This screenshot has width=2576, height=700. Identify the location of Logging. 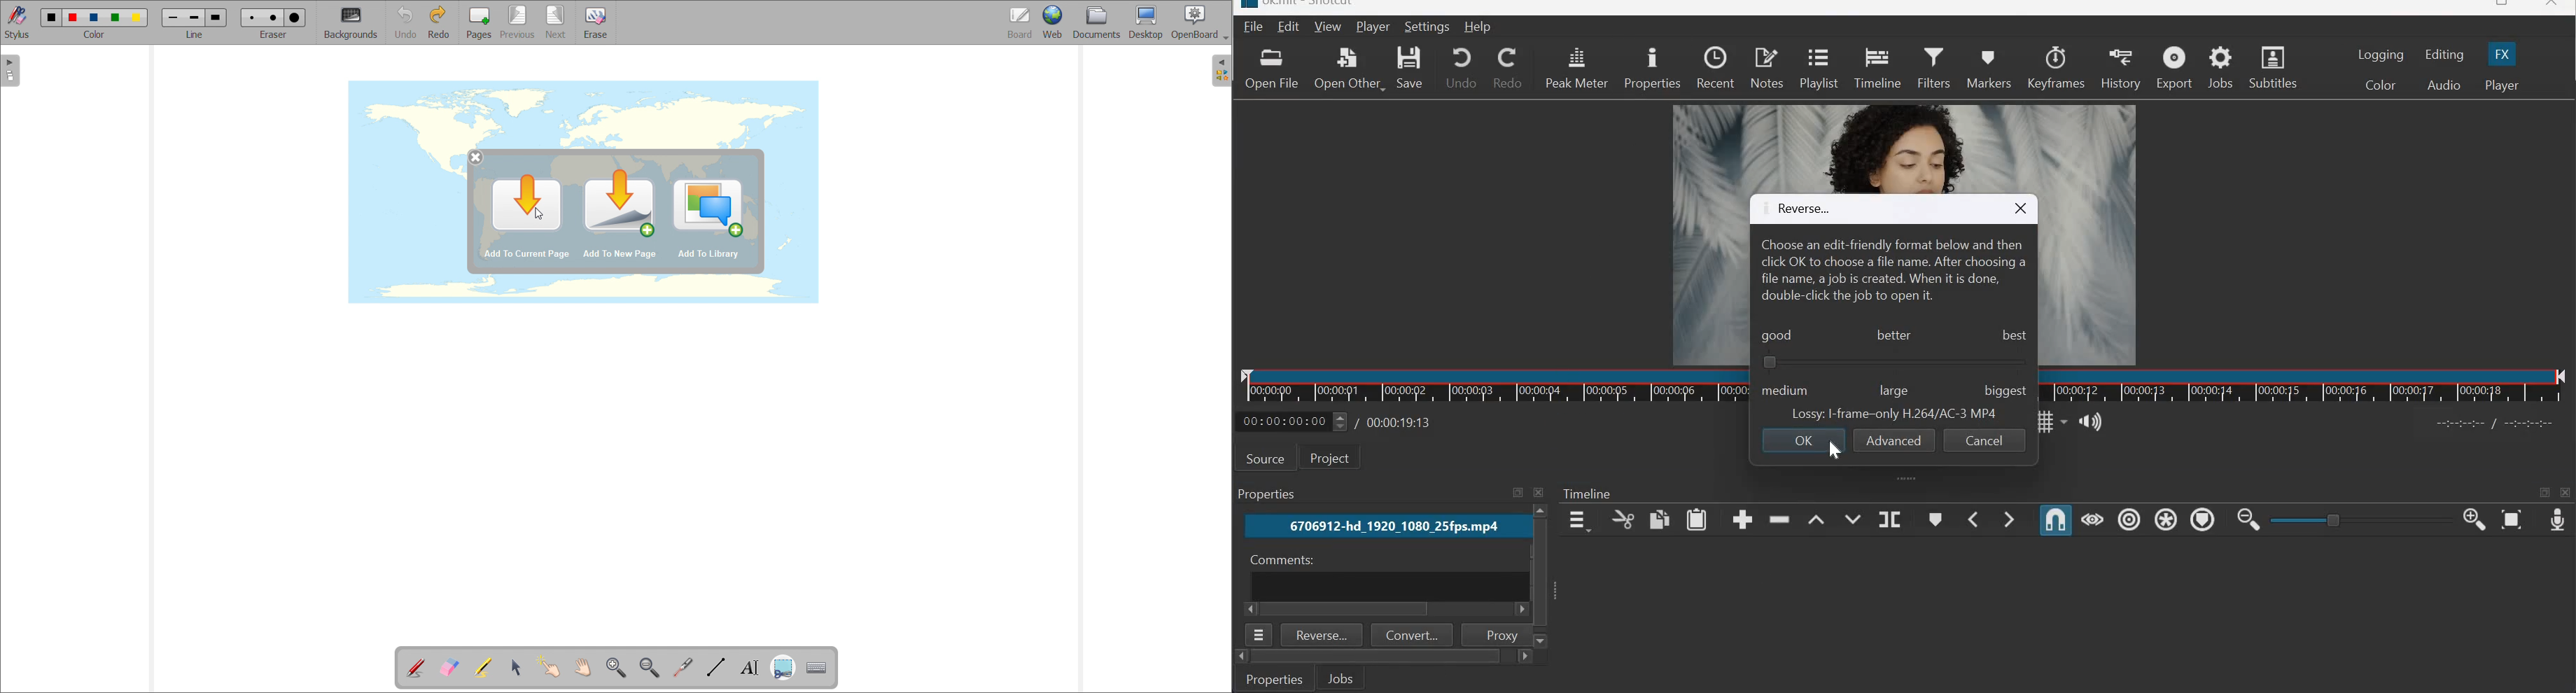
(2381, 55).